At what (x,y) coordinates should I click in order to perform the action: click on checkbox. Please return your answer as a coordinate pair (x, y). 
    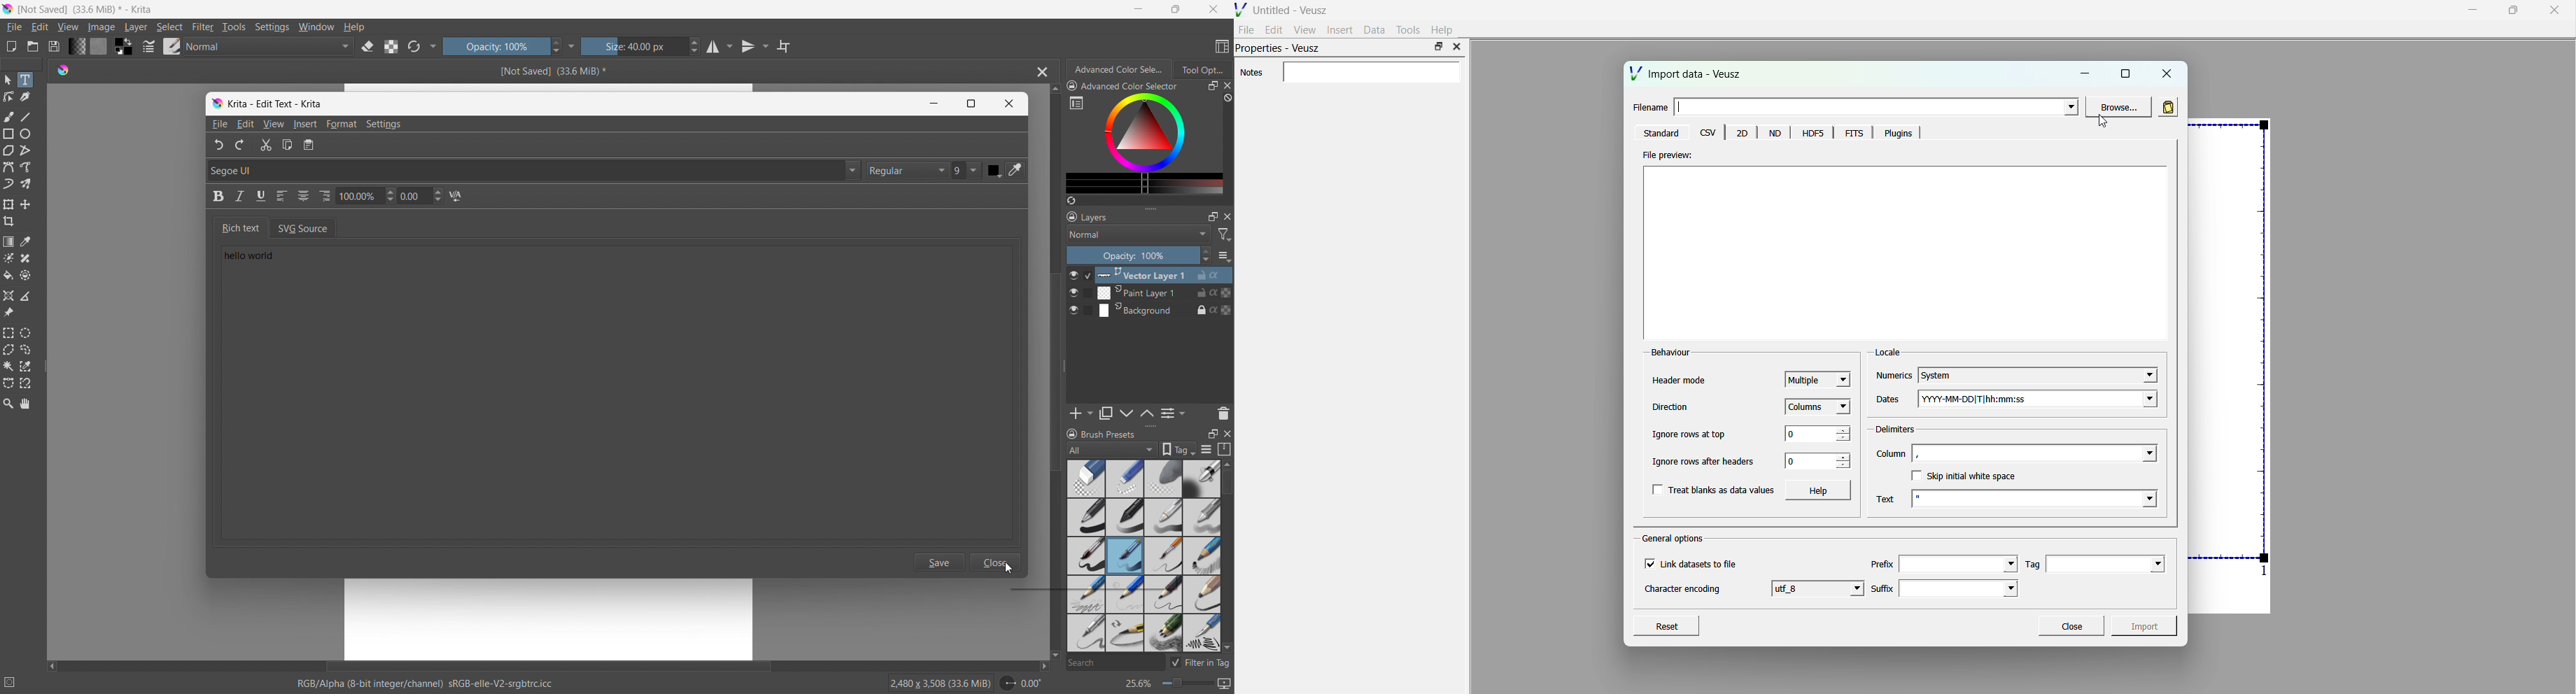
    Looking at the image, I should click on (1649, 564).